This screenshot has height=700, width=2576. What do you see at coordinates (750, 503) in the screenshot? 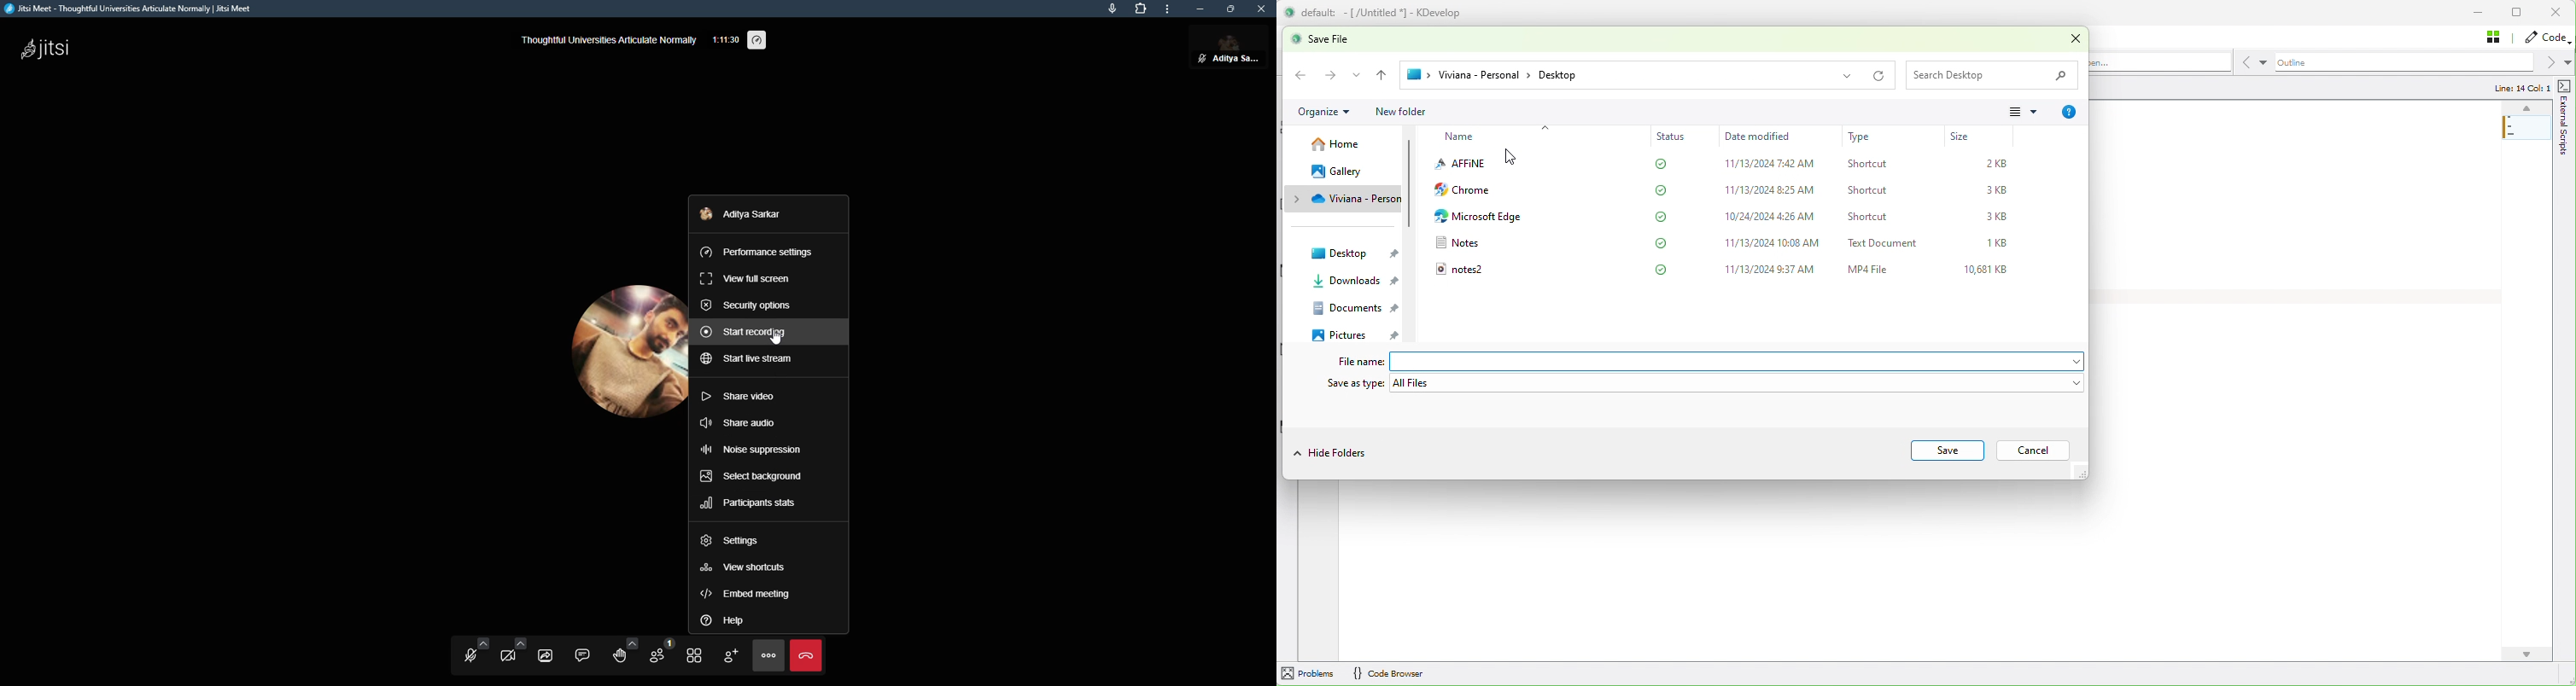
I see `participants stats` at bounding box center [750, 503].